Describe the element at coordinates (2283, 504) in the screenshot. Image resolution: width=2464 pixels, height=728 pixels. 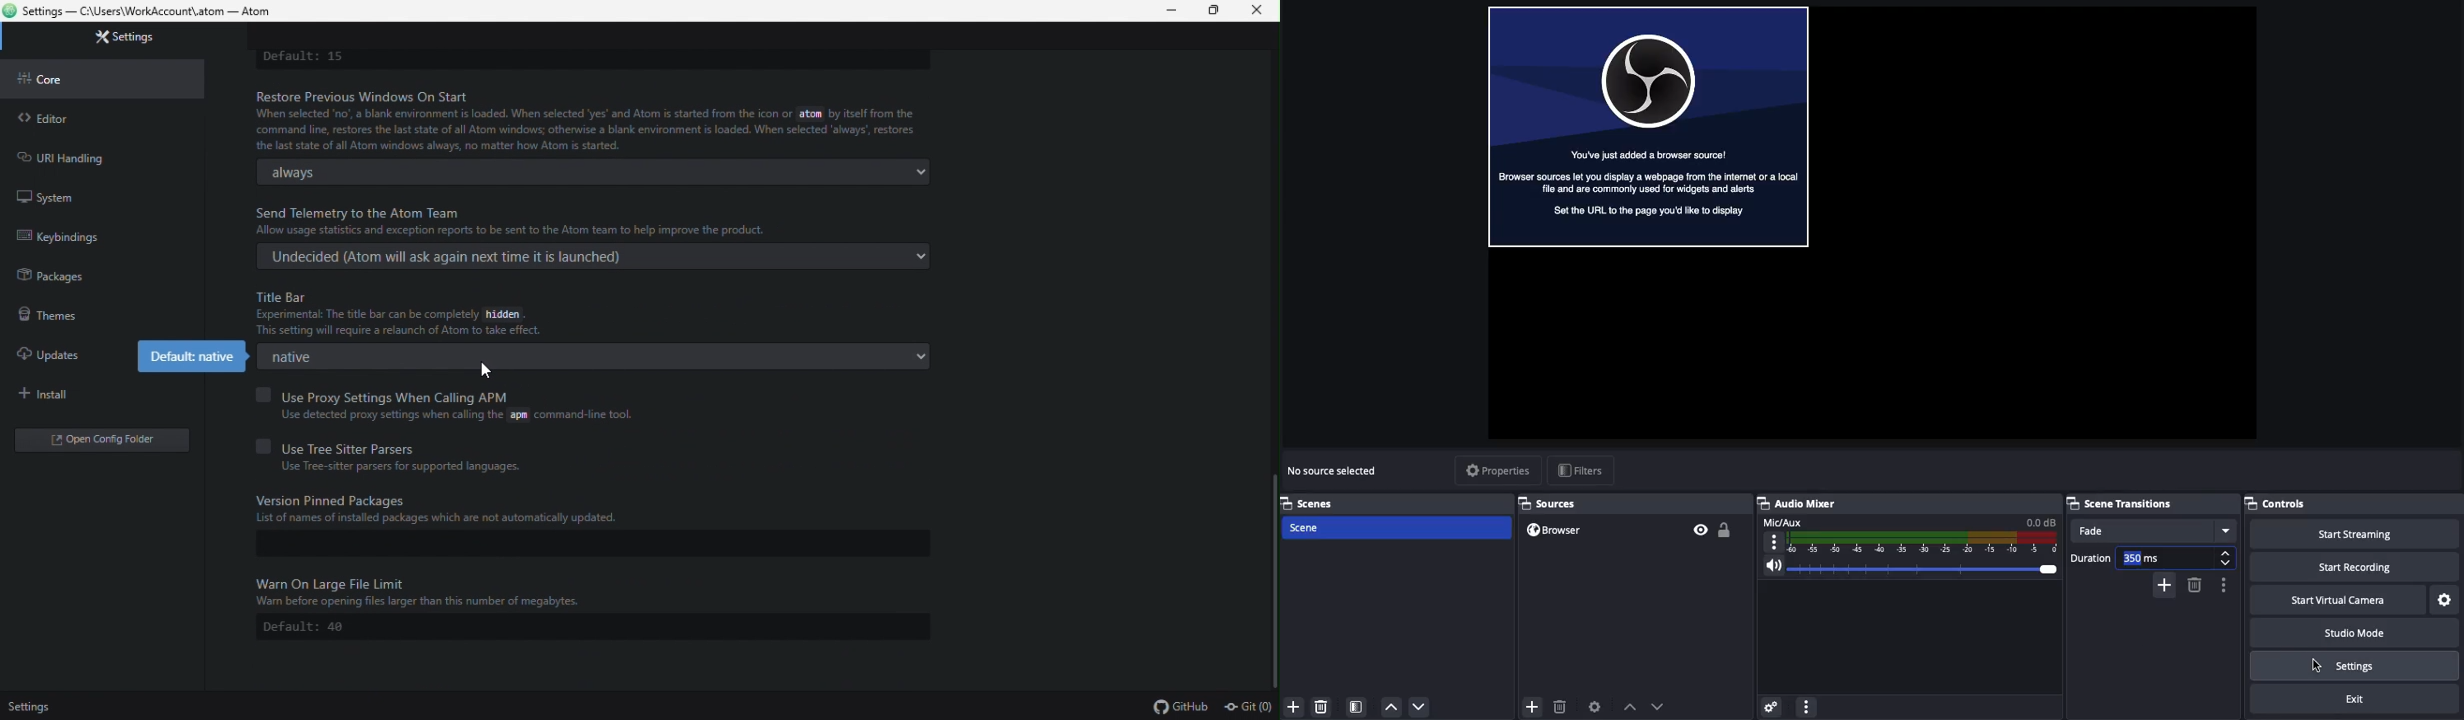
I see `Controls` at that location.